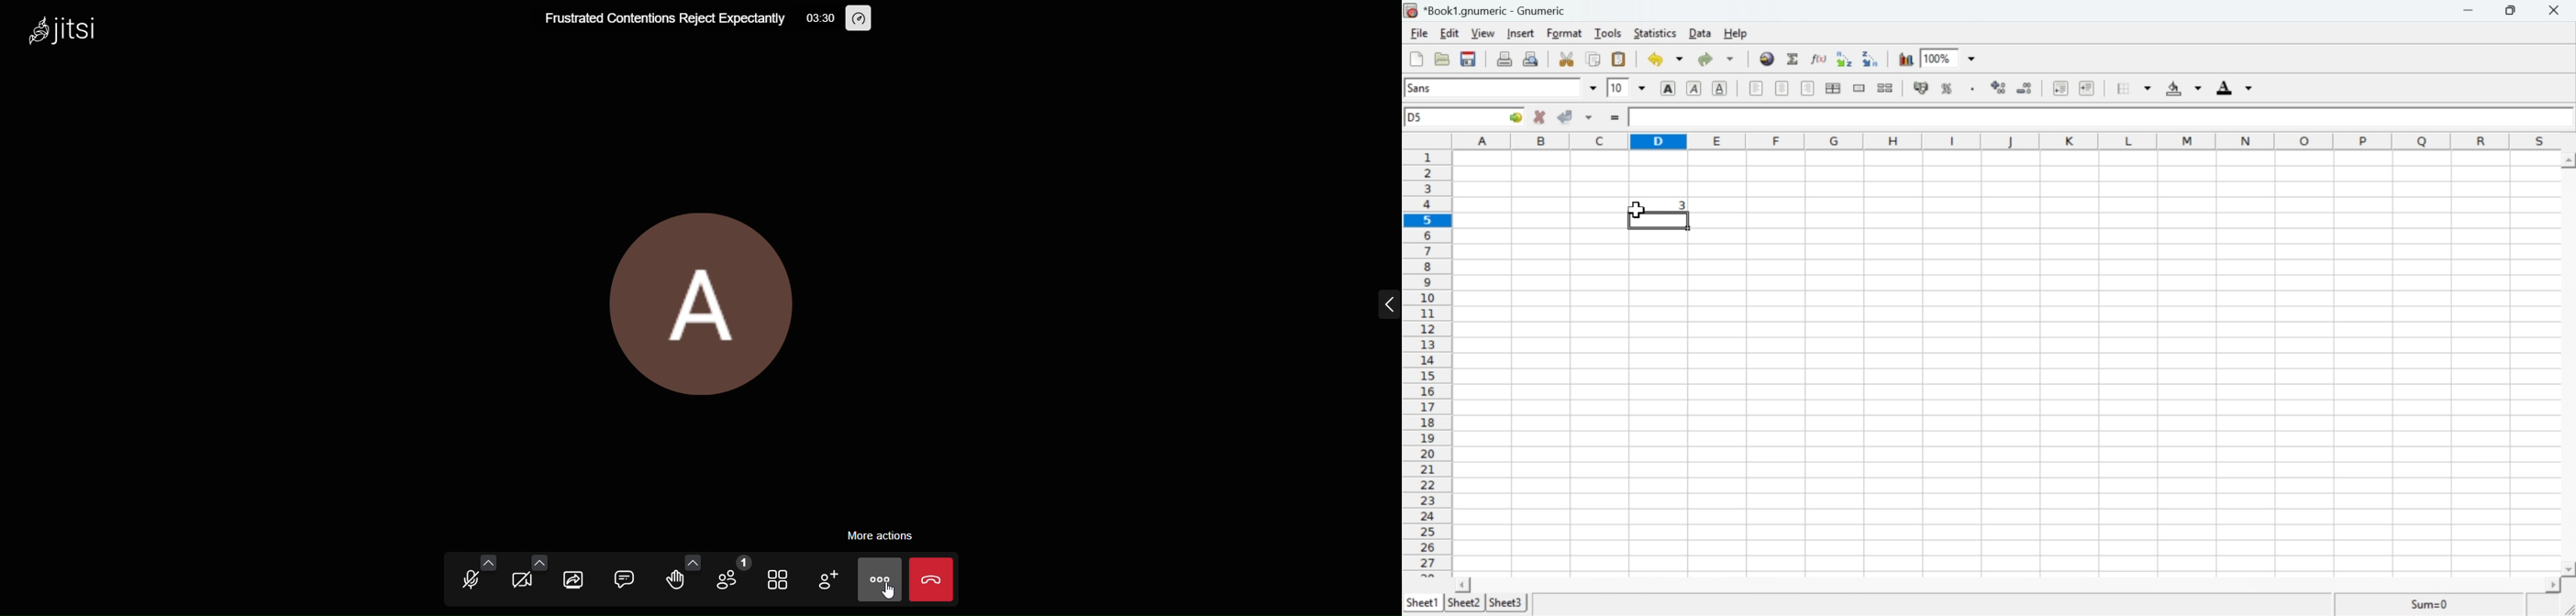  What do you see at coordinates (1567, 60) in the screenshot?
I see `Cut` at bounding box center [1567, 60].